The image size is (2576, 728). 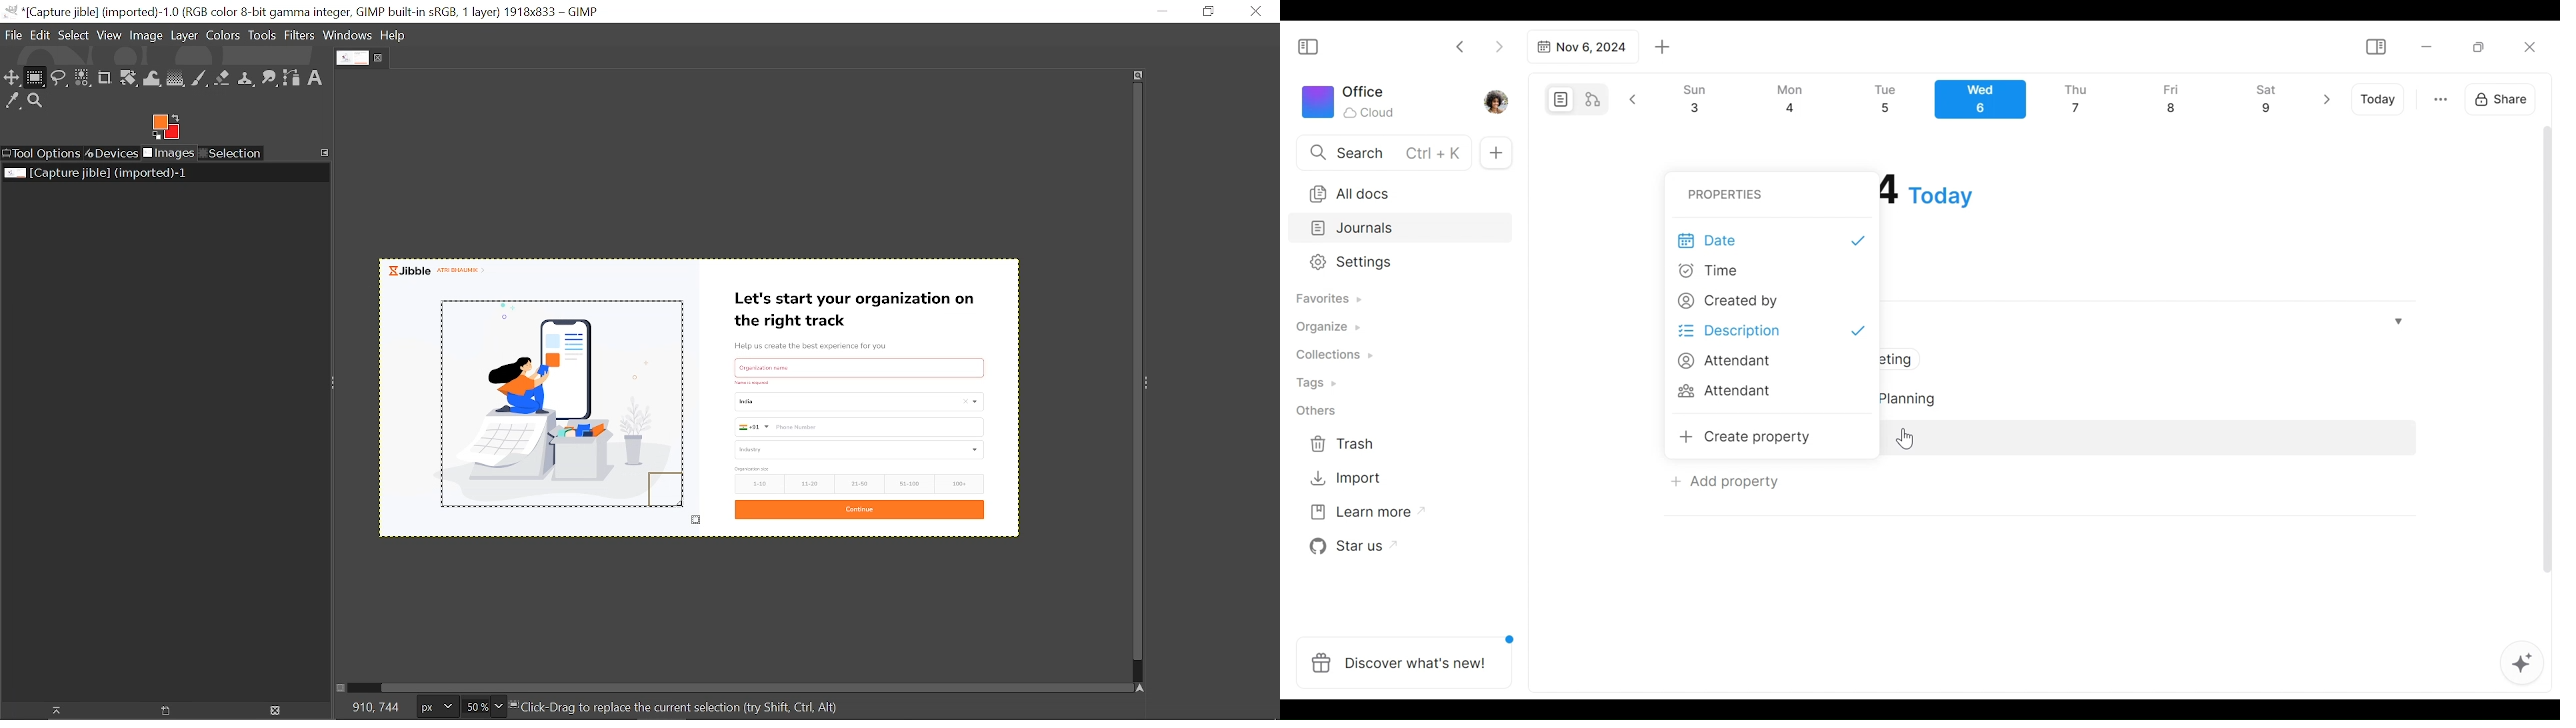 What do you see at coordinates (146, 37) in the screenshot?
I see `Image` at bounding box center [146, 37].